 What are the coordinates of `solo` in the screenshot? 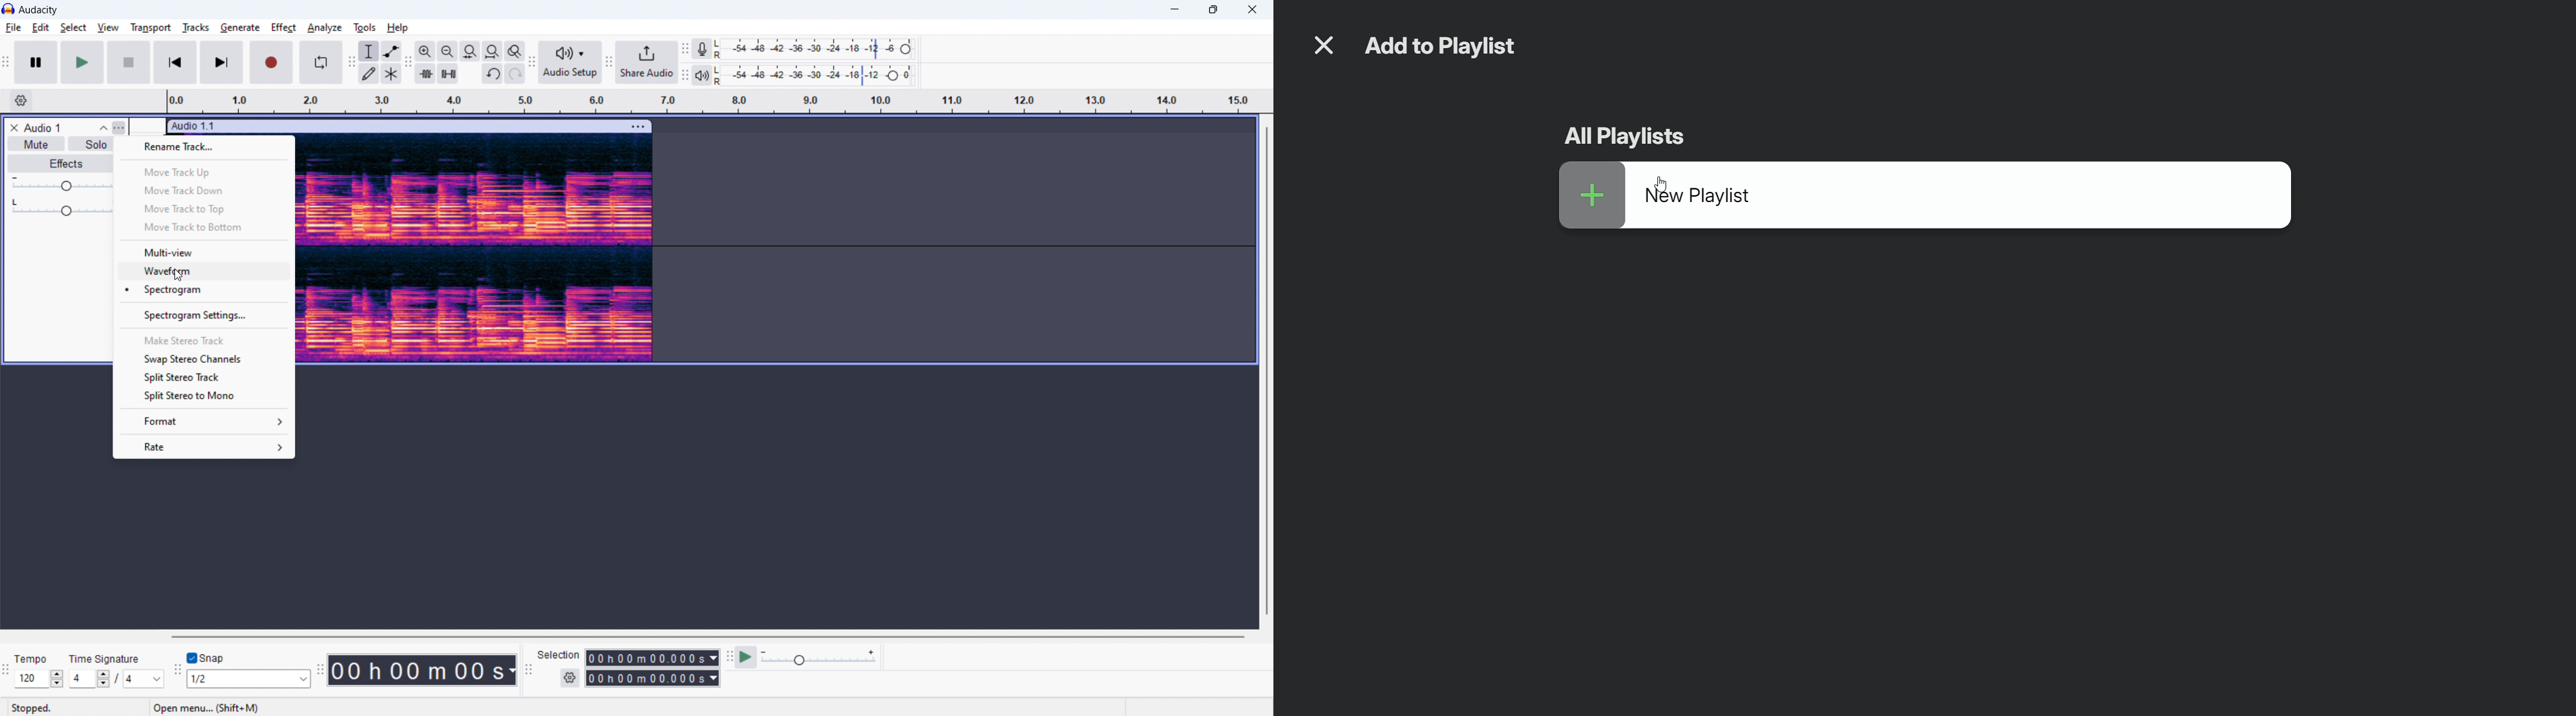 It's located at (96, 144).